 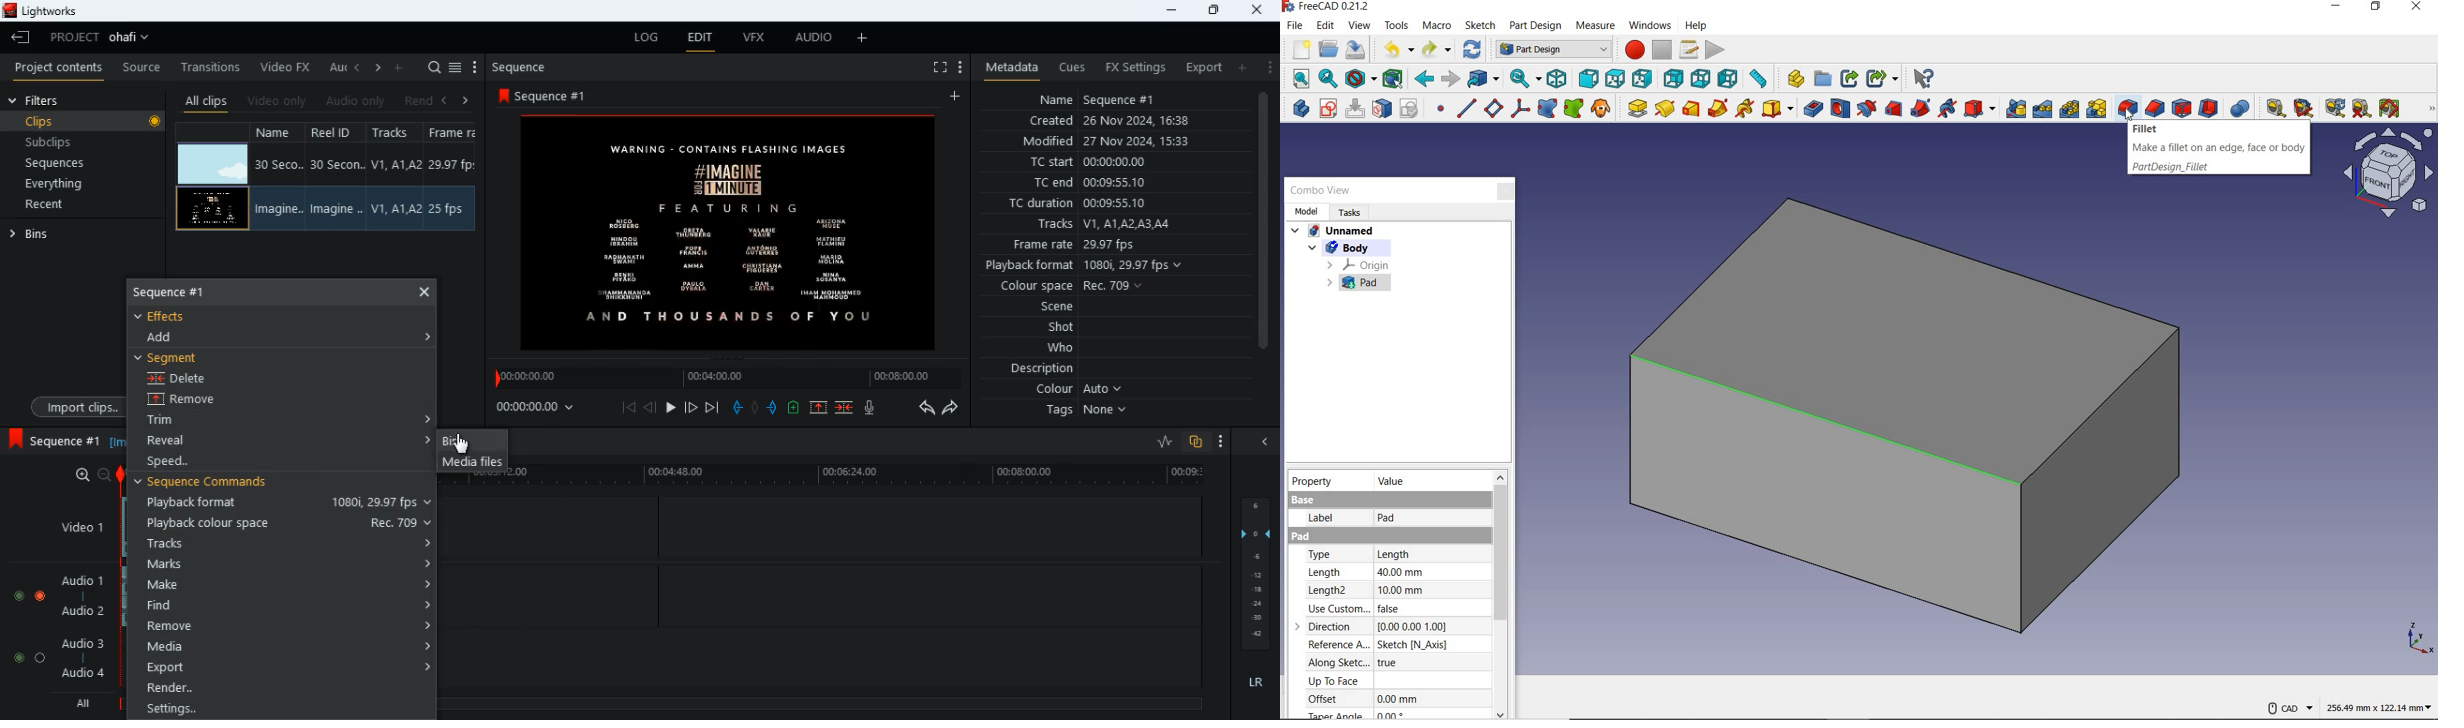 I want to click on find, so click(x=287, y=607).